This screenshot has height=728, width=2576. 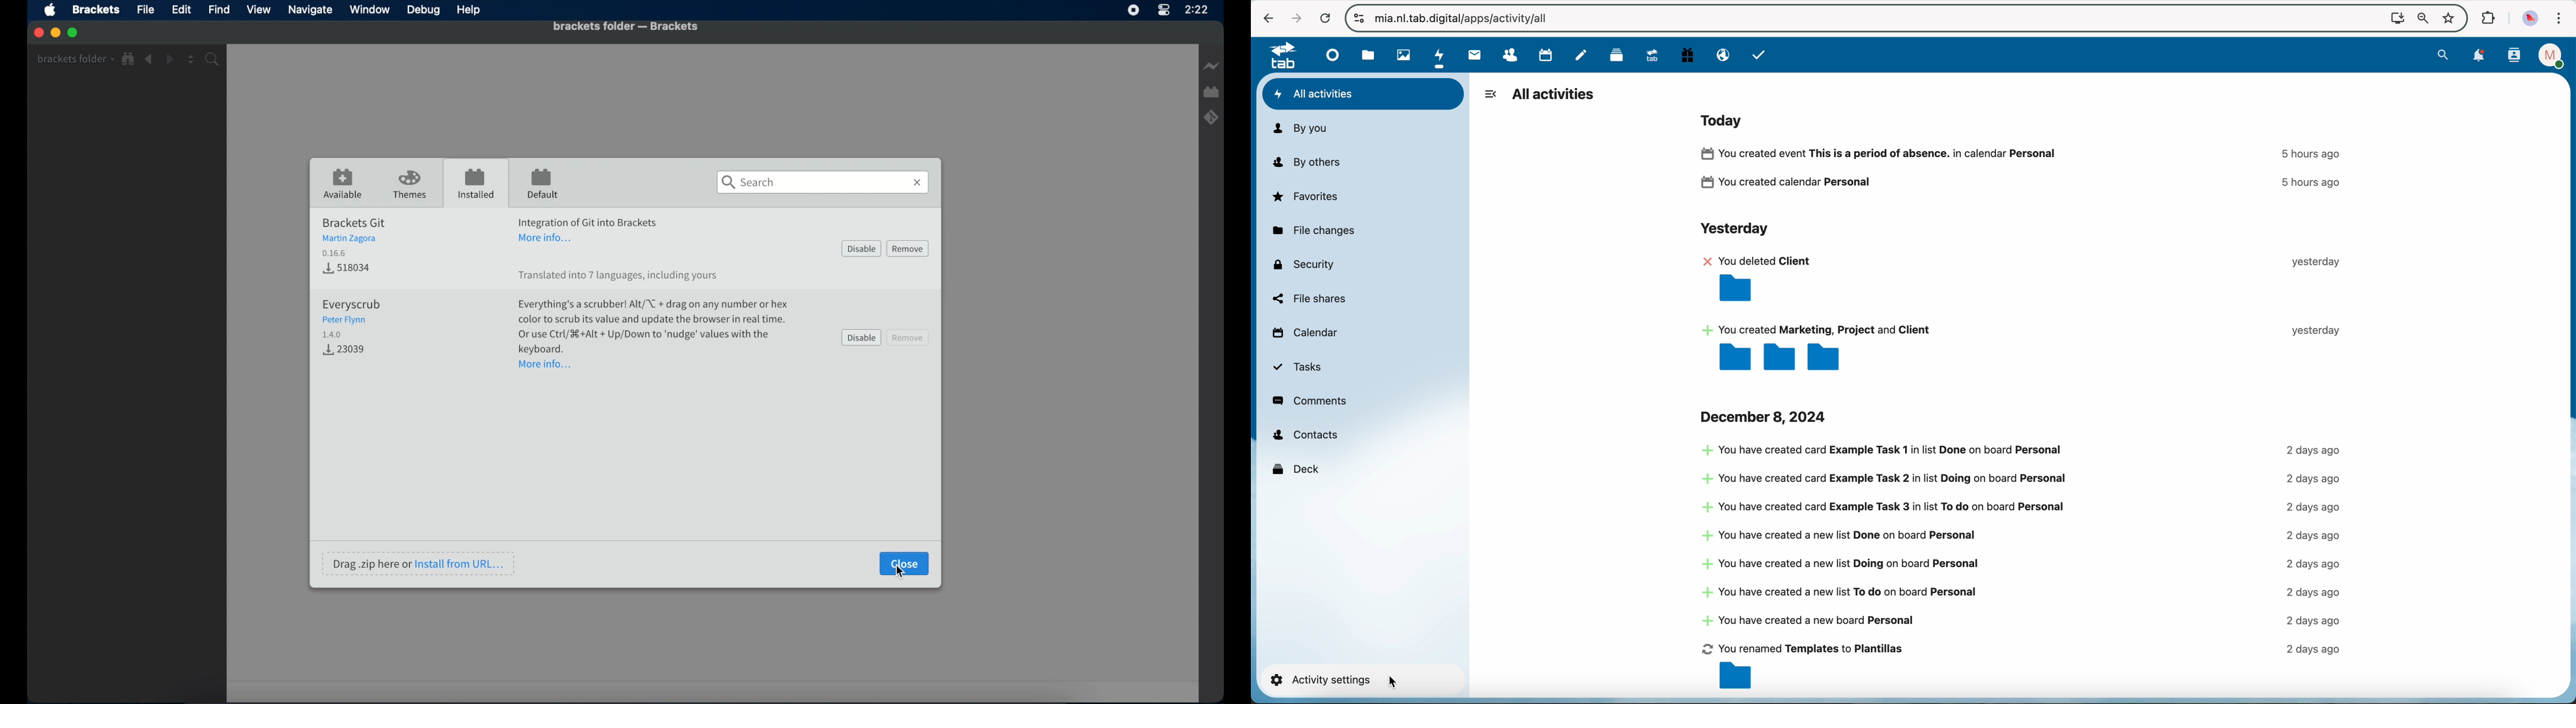 What do you see at coordinates (1368, 55) in the screenshot?
I see `files` at bounding box center [1368, 55].